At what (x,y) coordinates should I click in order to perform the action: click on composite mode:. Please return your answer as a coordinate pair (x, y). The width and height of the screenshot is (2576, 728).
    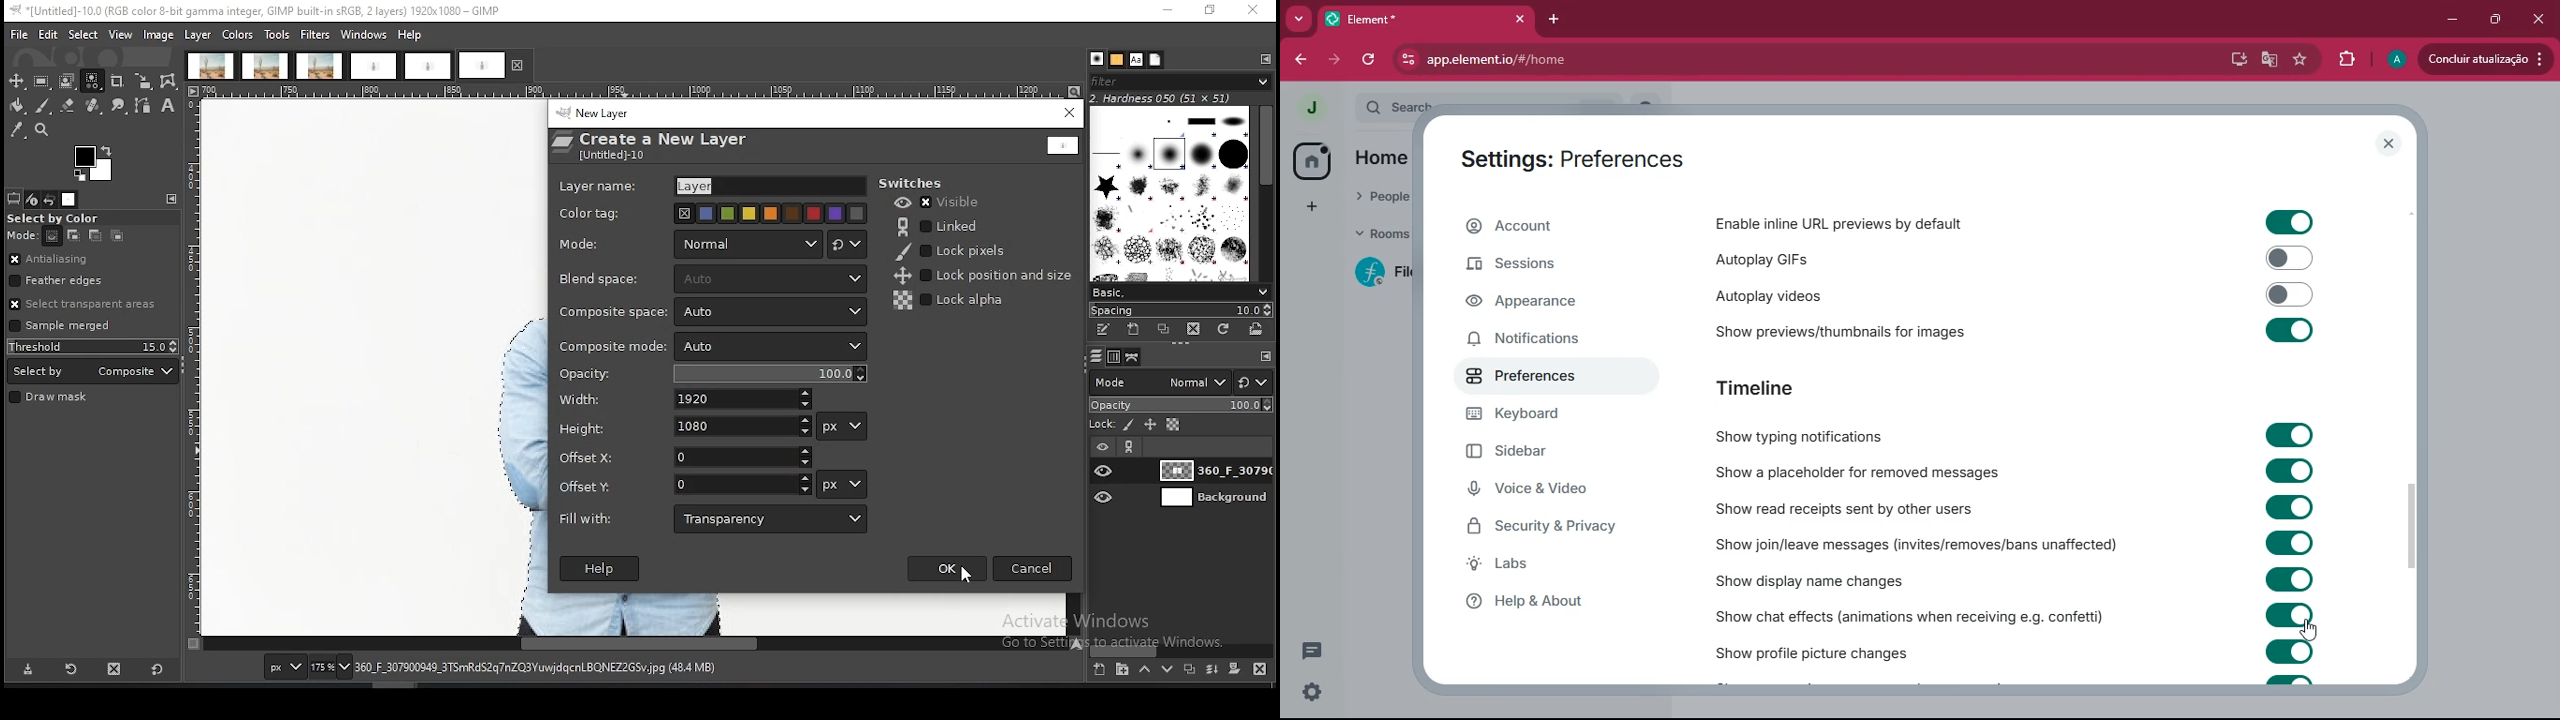
    Looking at the image, I should click on (613, 347).